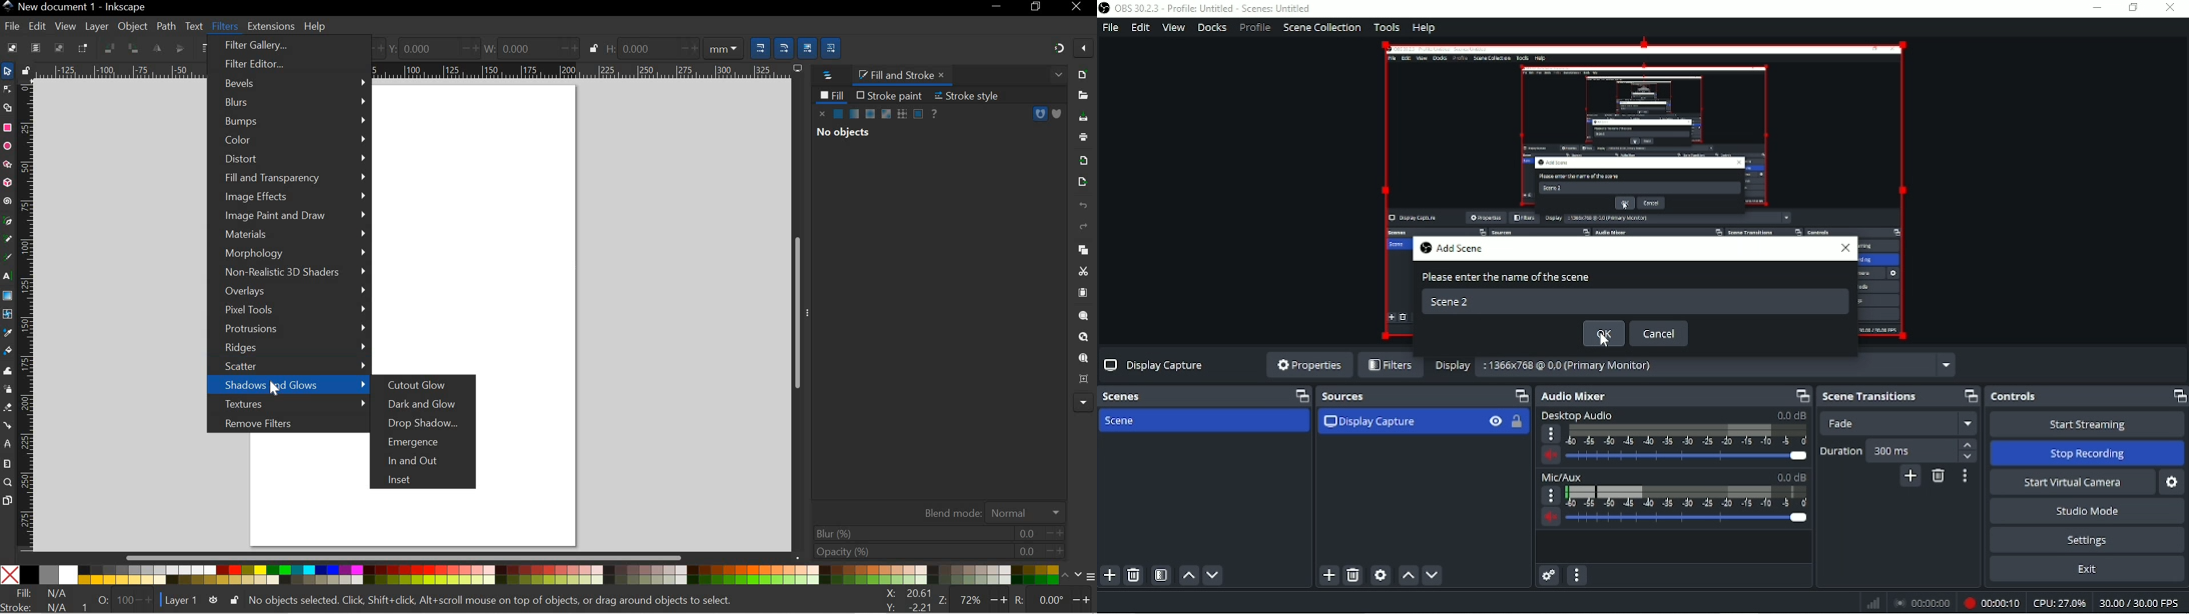 The height and width of the screenshot is (616, 2212). I want to click on EXTENSIONS, so click(270, 26).